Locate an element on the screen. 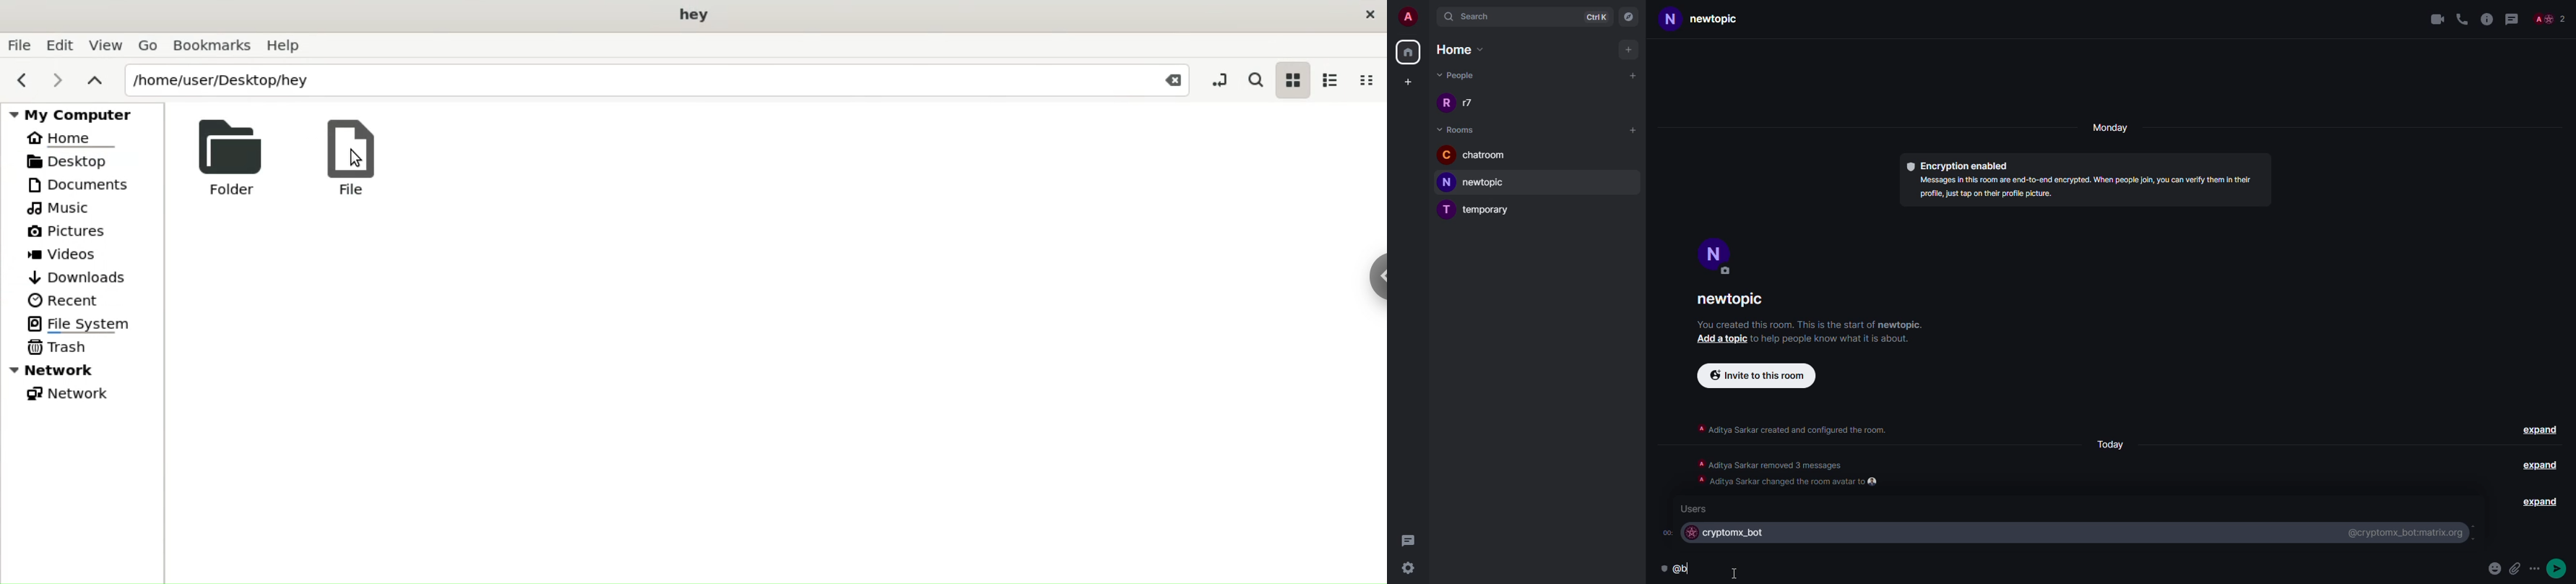 This screenshot has width=2576, height=588. @bo is located at coordinates (1679, 570).